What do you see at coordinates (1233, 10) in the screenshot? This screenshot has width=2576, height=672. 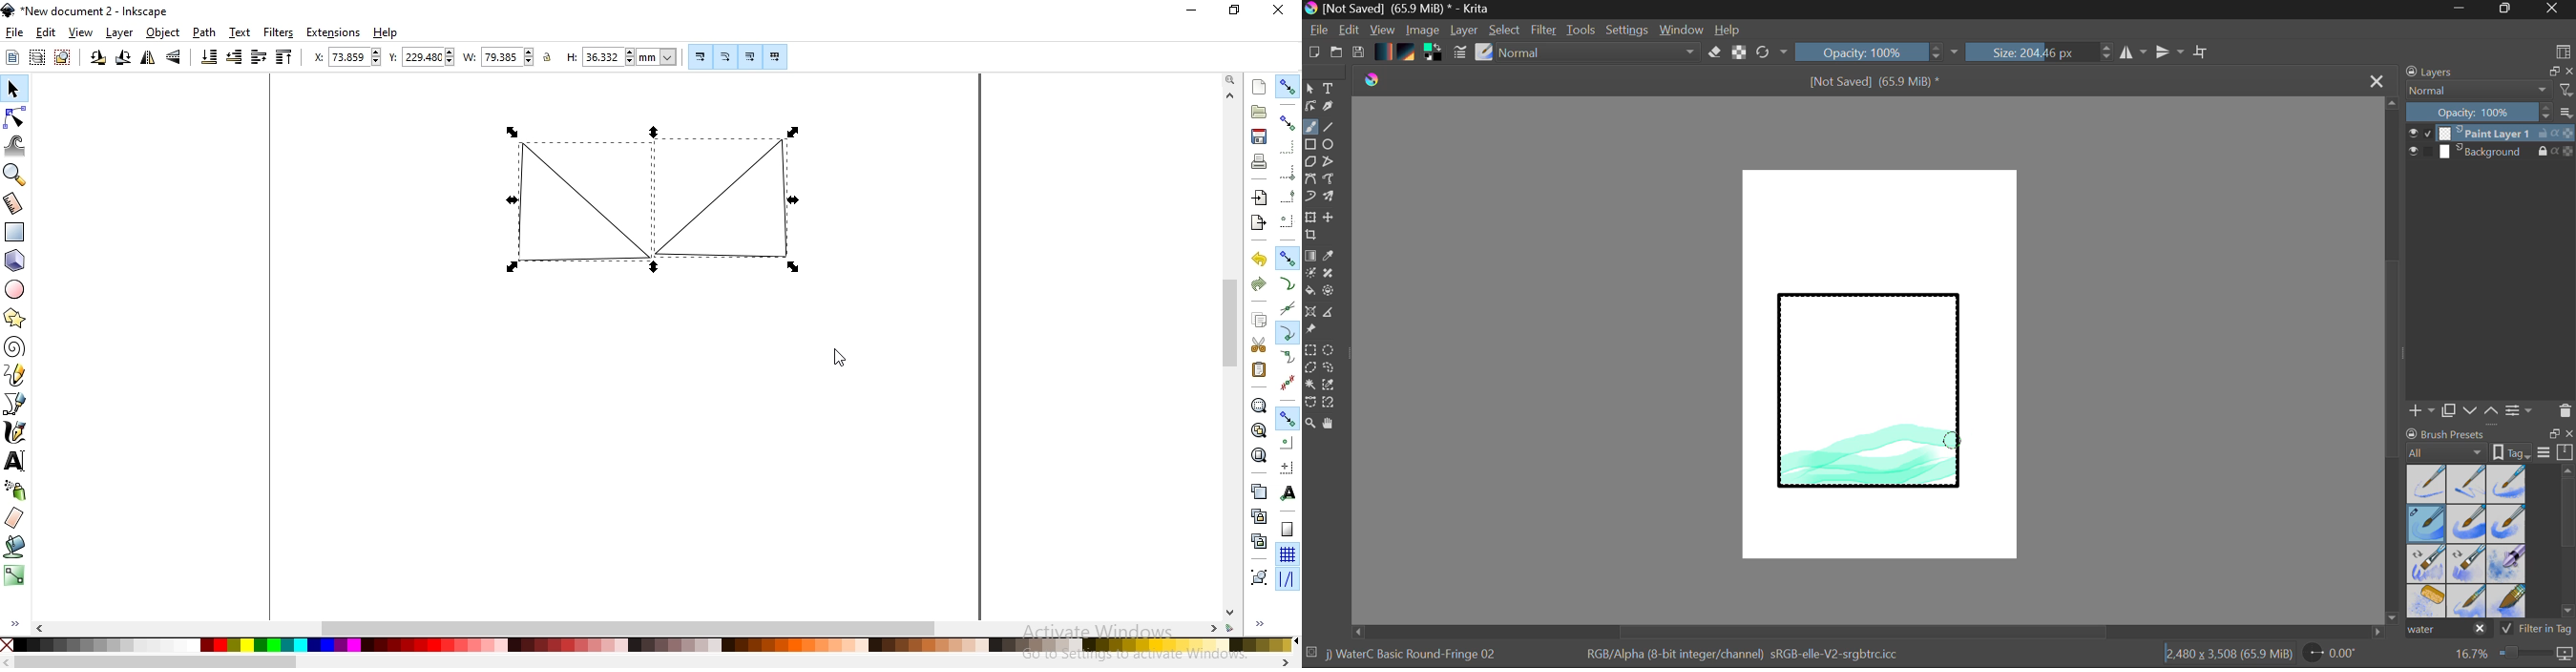 I see `restore down` at bounding box center [1233, 10].